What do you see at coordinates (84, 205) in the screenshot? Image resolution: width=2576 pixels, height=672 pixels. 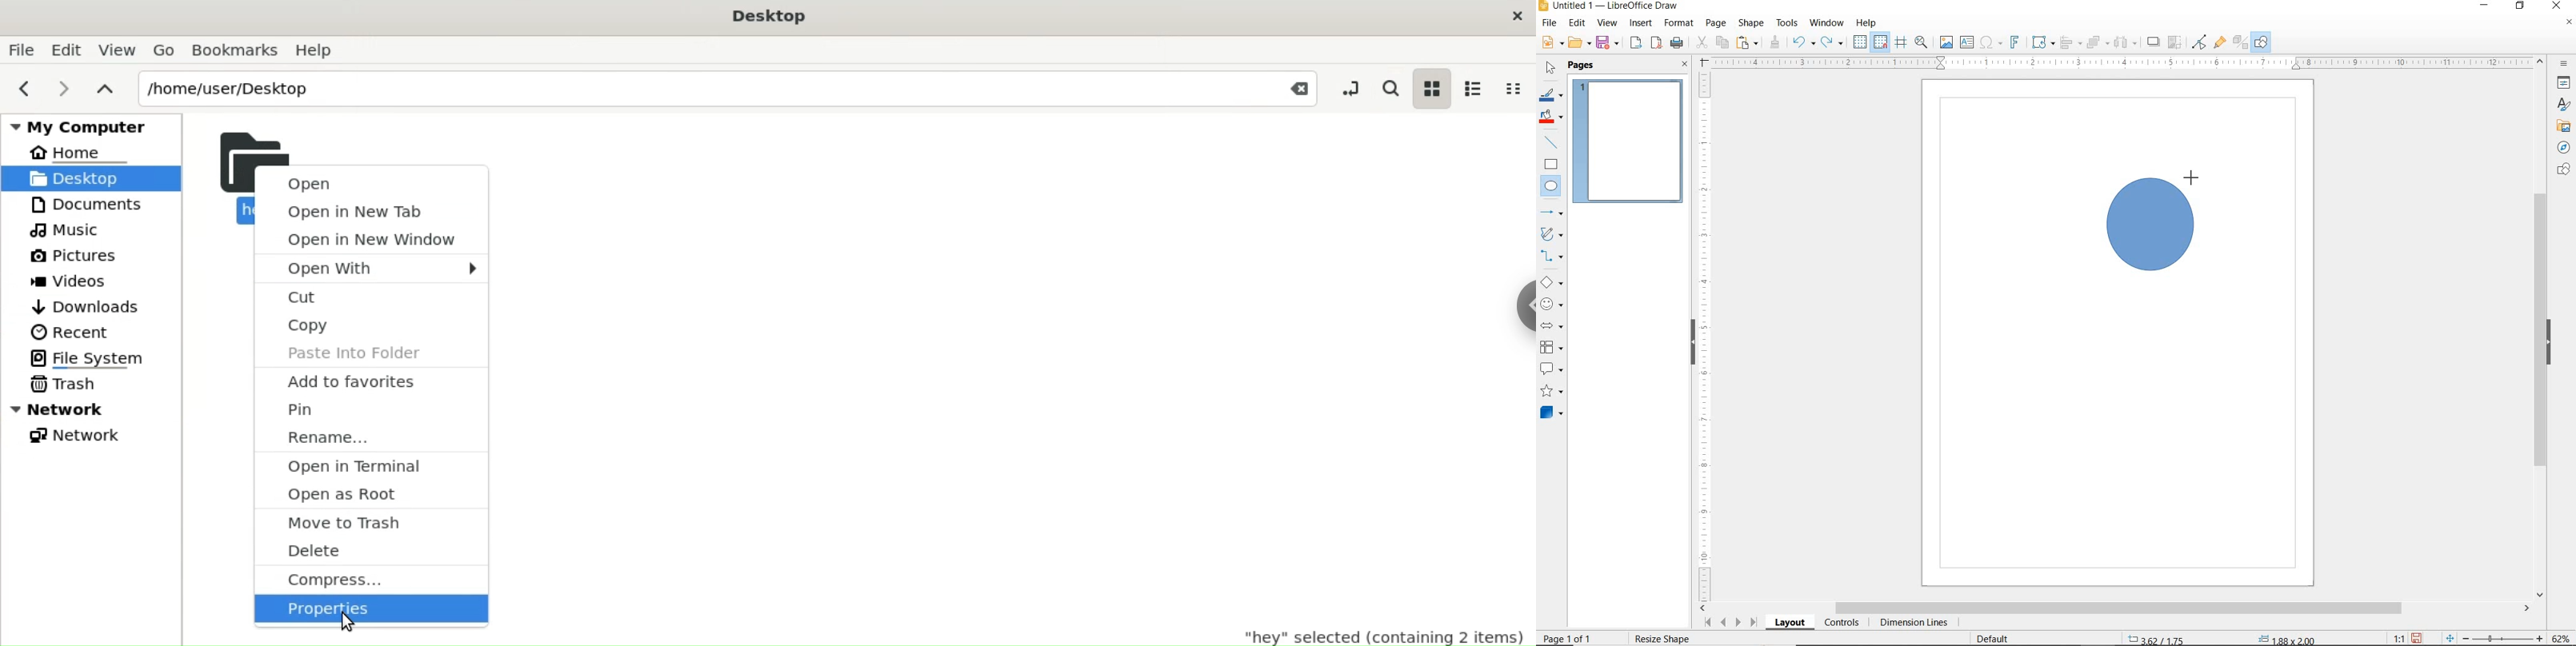 I see `Documents` at bounding box center [84, 205].